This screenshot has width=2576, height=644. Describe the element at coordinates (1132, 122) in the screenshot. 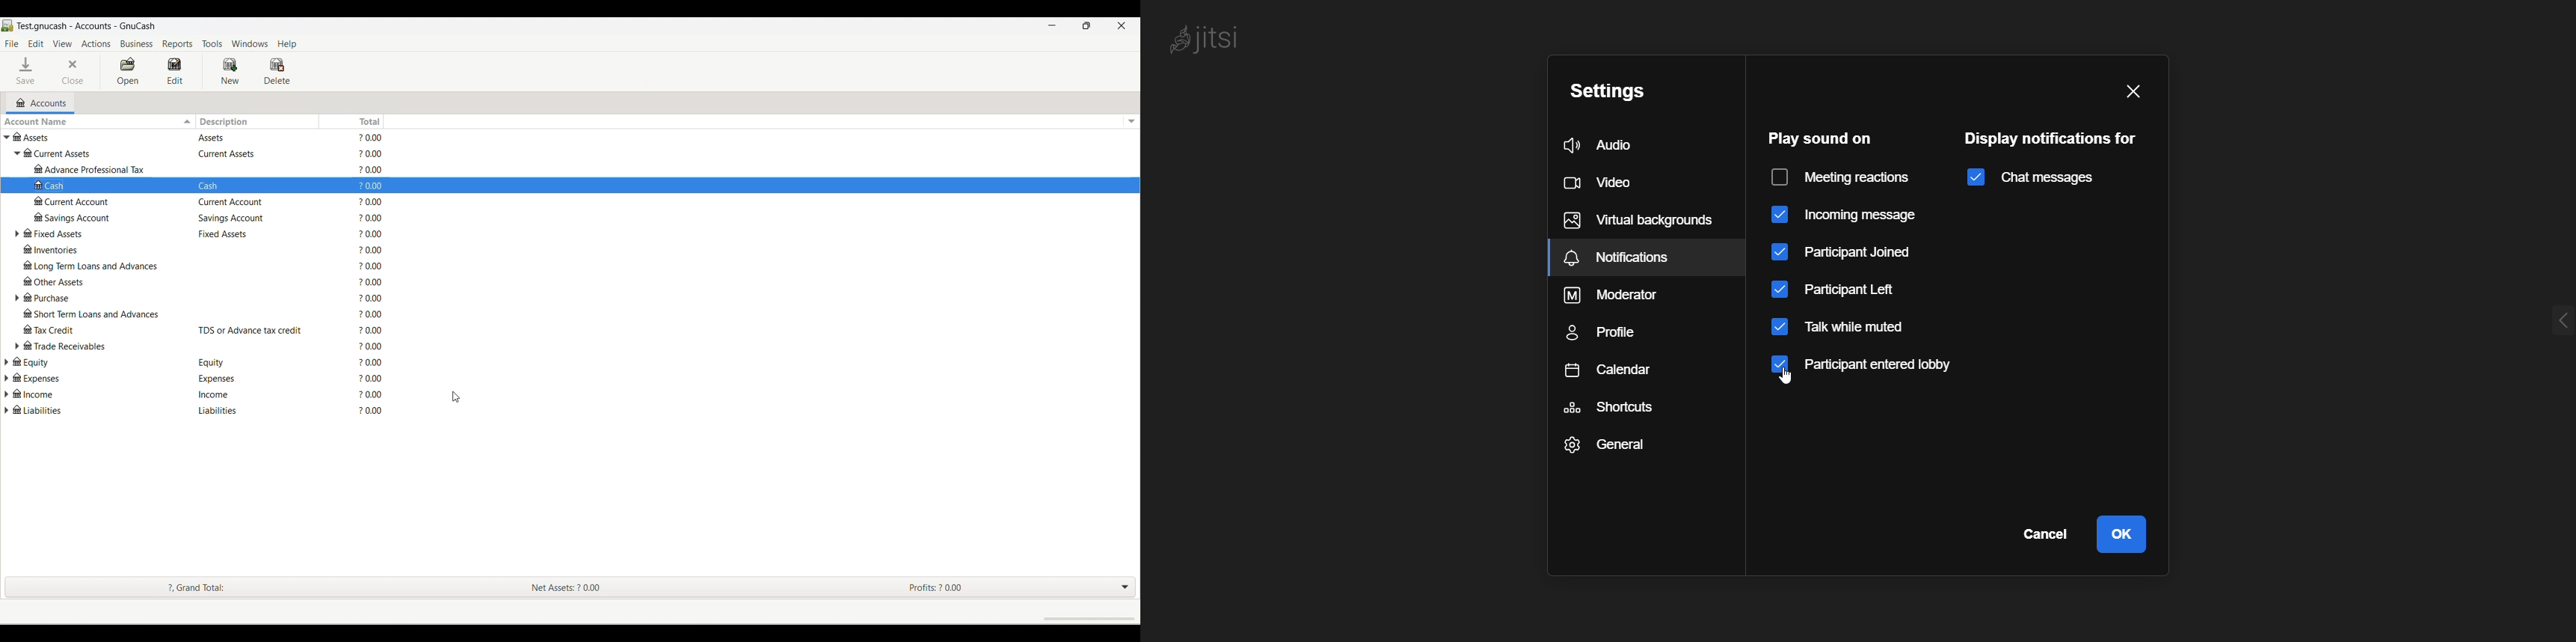

I see `Show/Hide columns in the current tab` at that location.